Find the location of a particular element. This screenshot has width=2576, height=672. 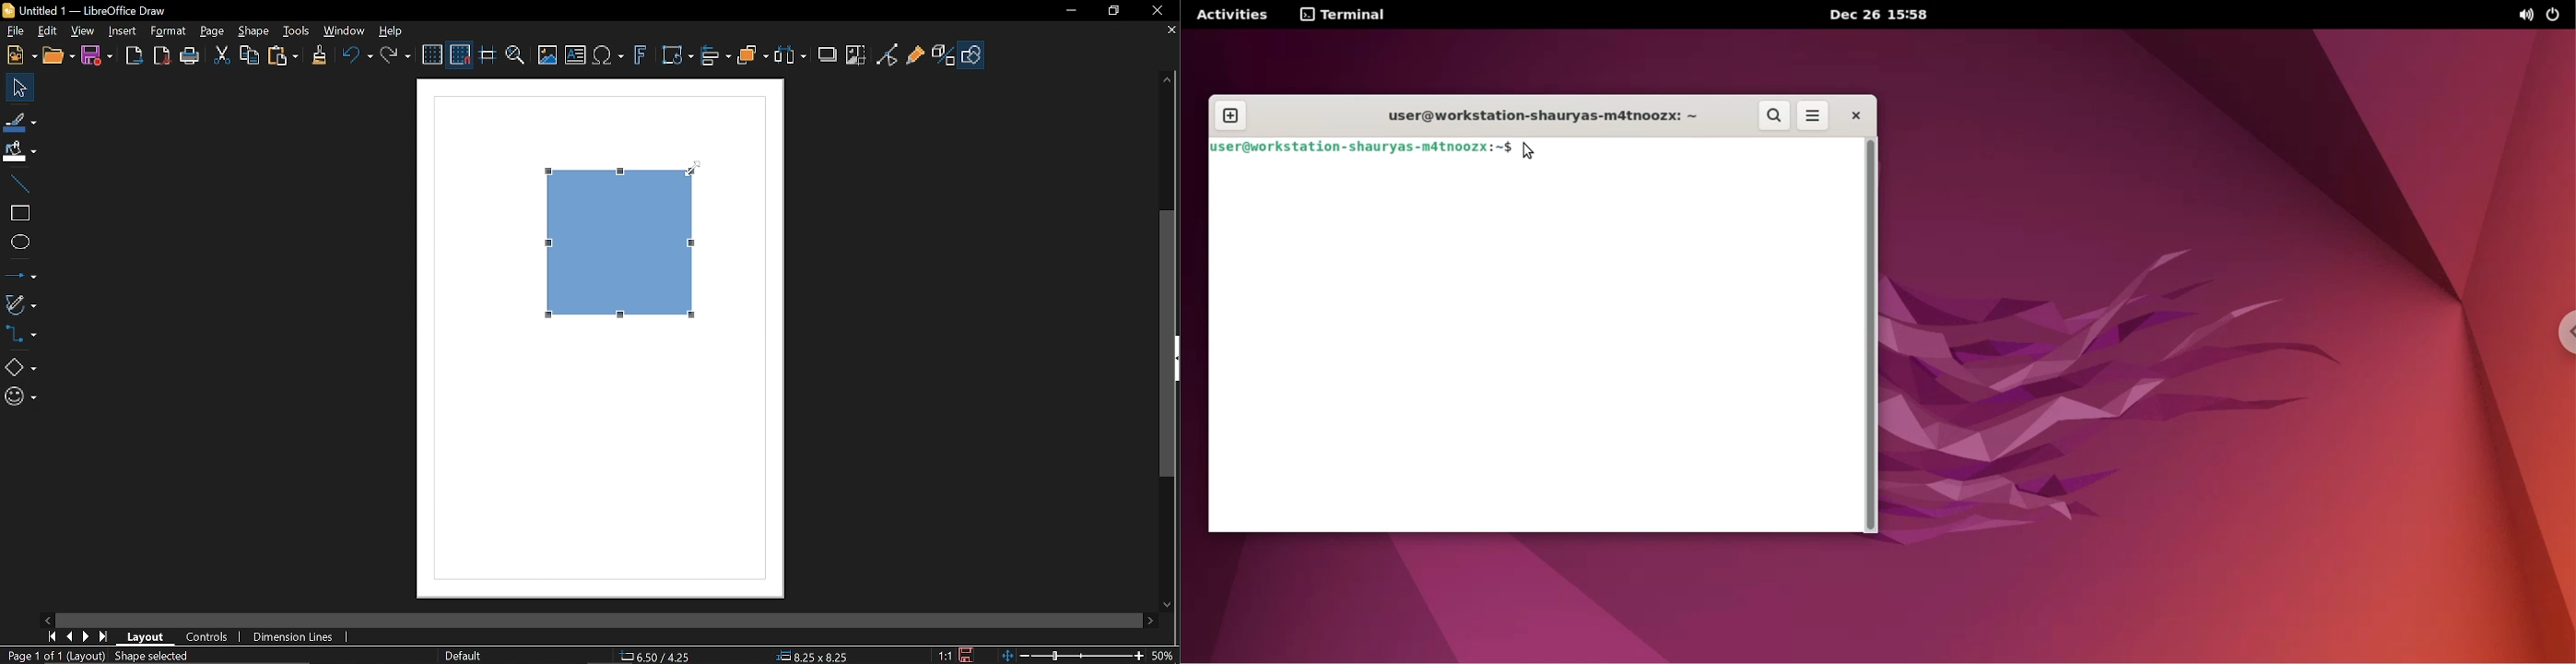

File is located at coordinates (14, 30).